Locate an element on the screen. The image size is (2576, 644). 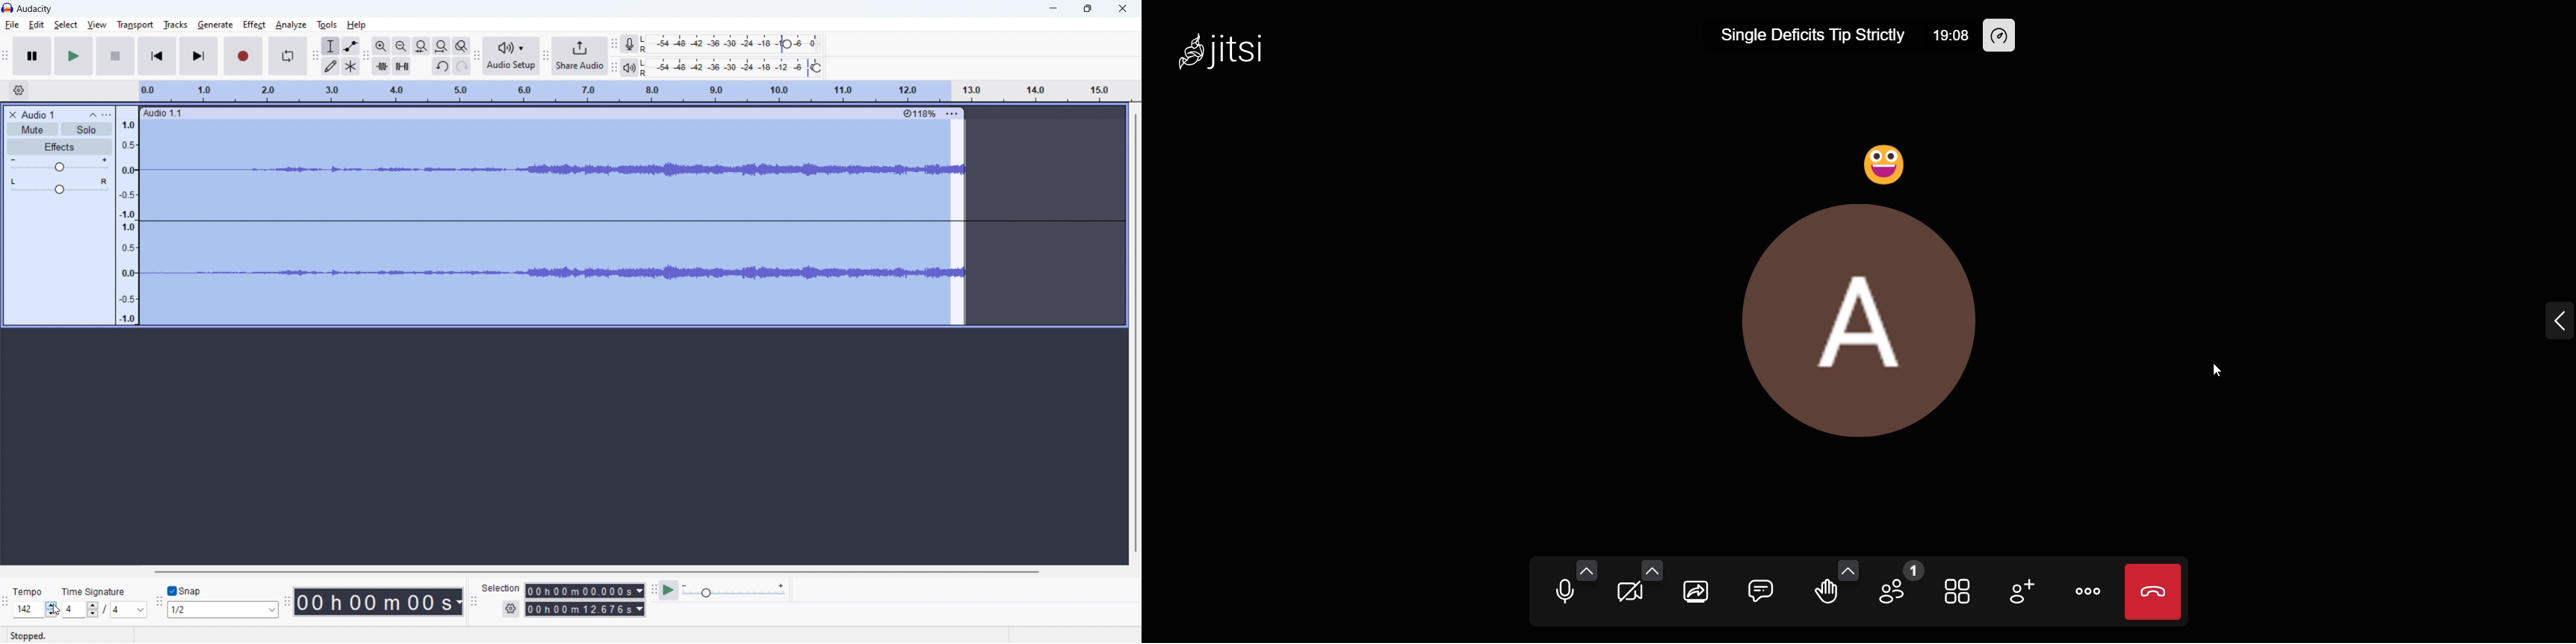
record level is located at coordinates (745, 67).